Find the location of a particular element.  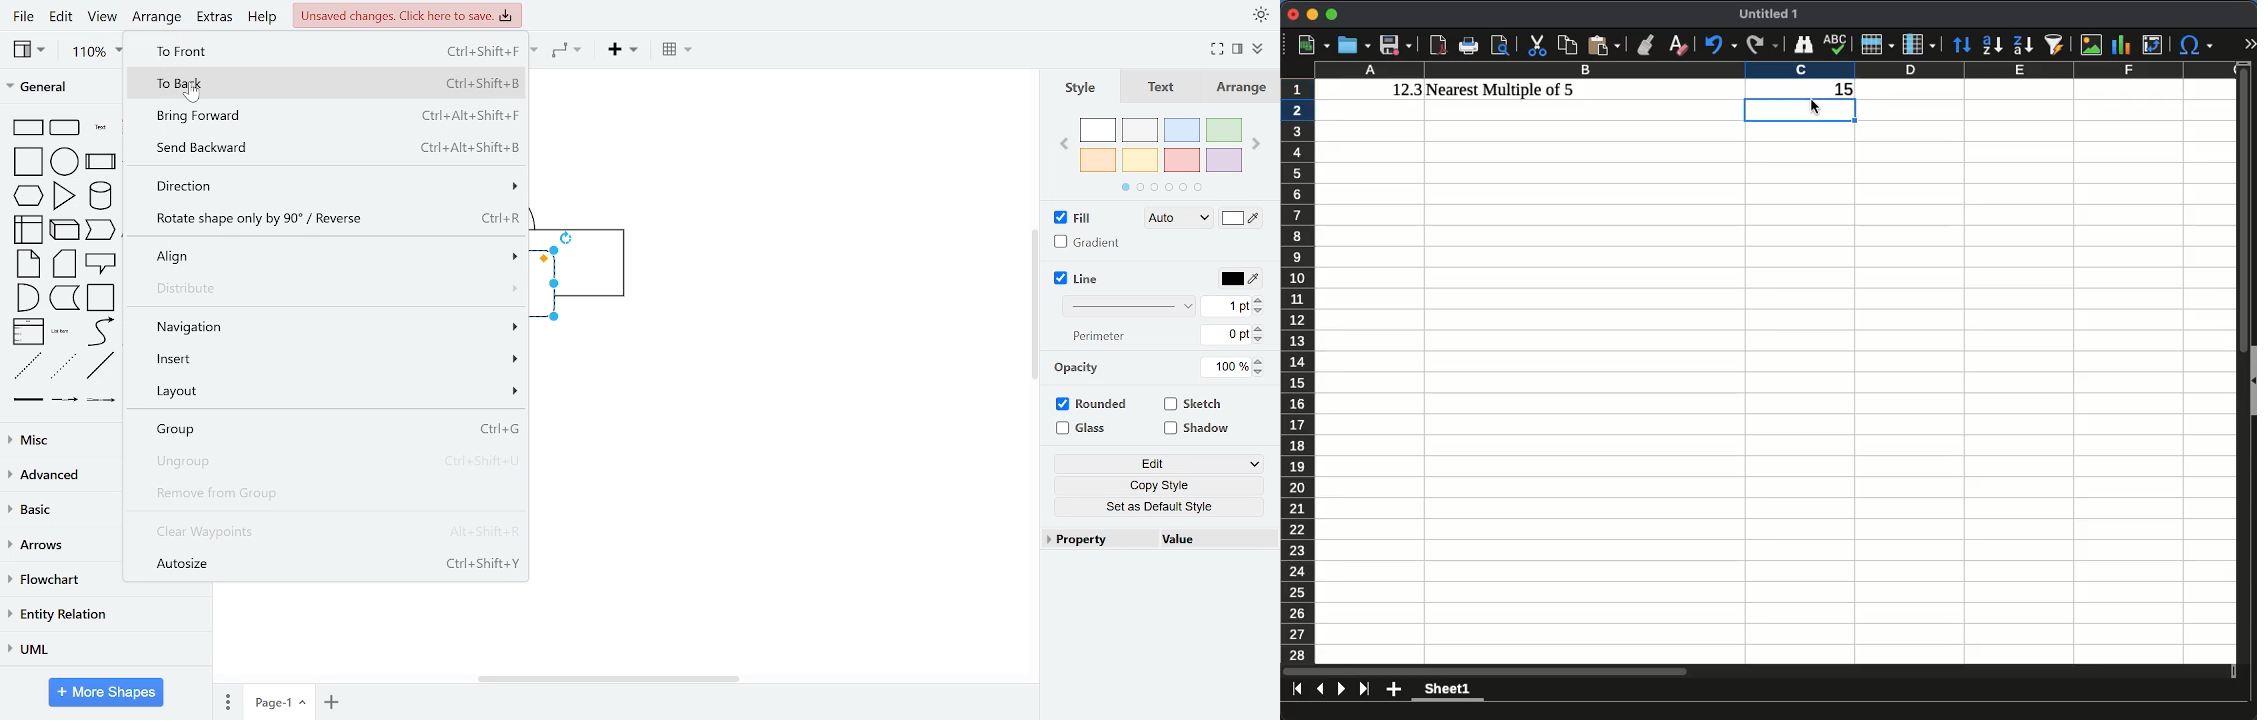

connector with label is located at coordinates (66, 399).